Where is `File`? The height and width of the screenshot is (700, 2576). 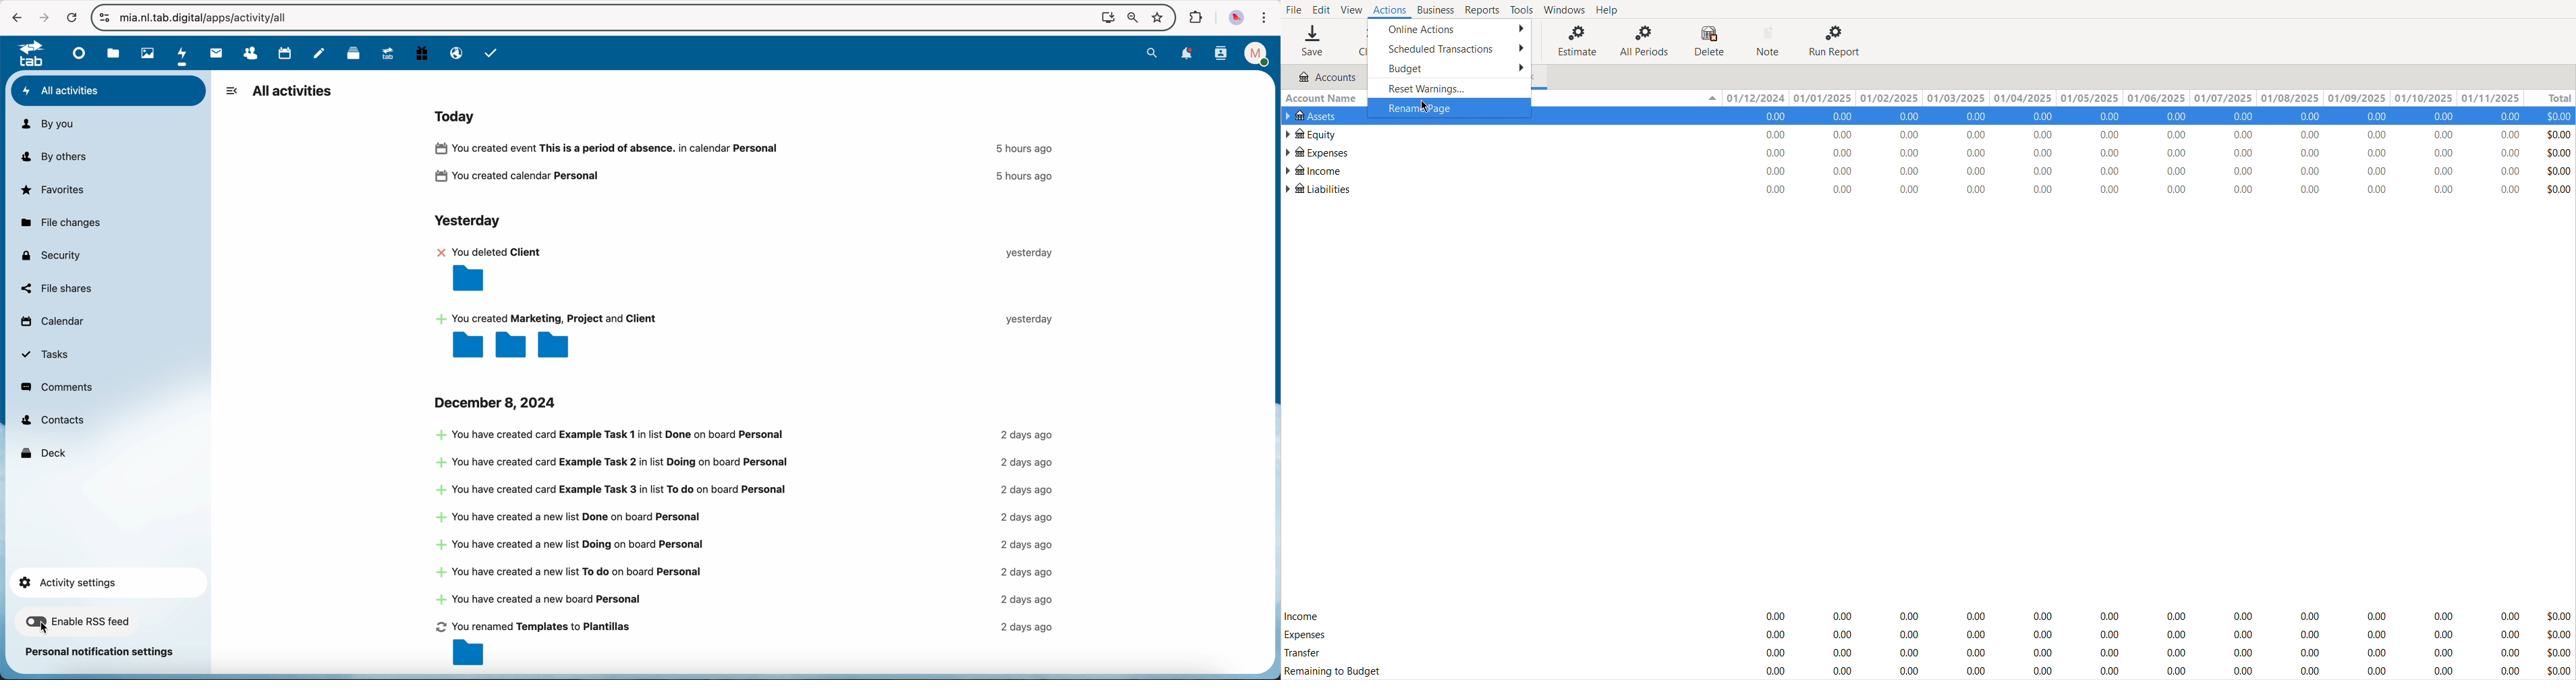
File is located at coordinates (1293, 8).